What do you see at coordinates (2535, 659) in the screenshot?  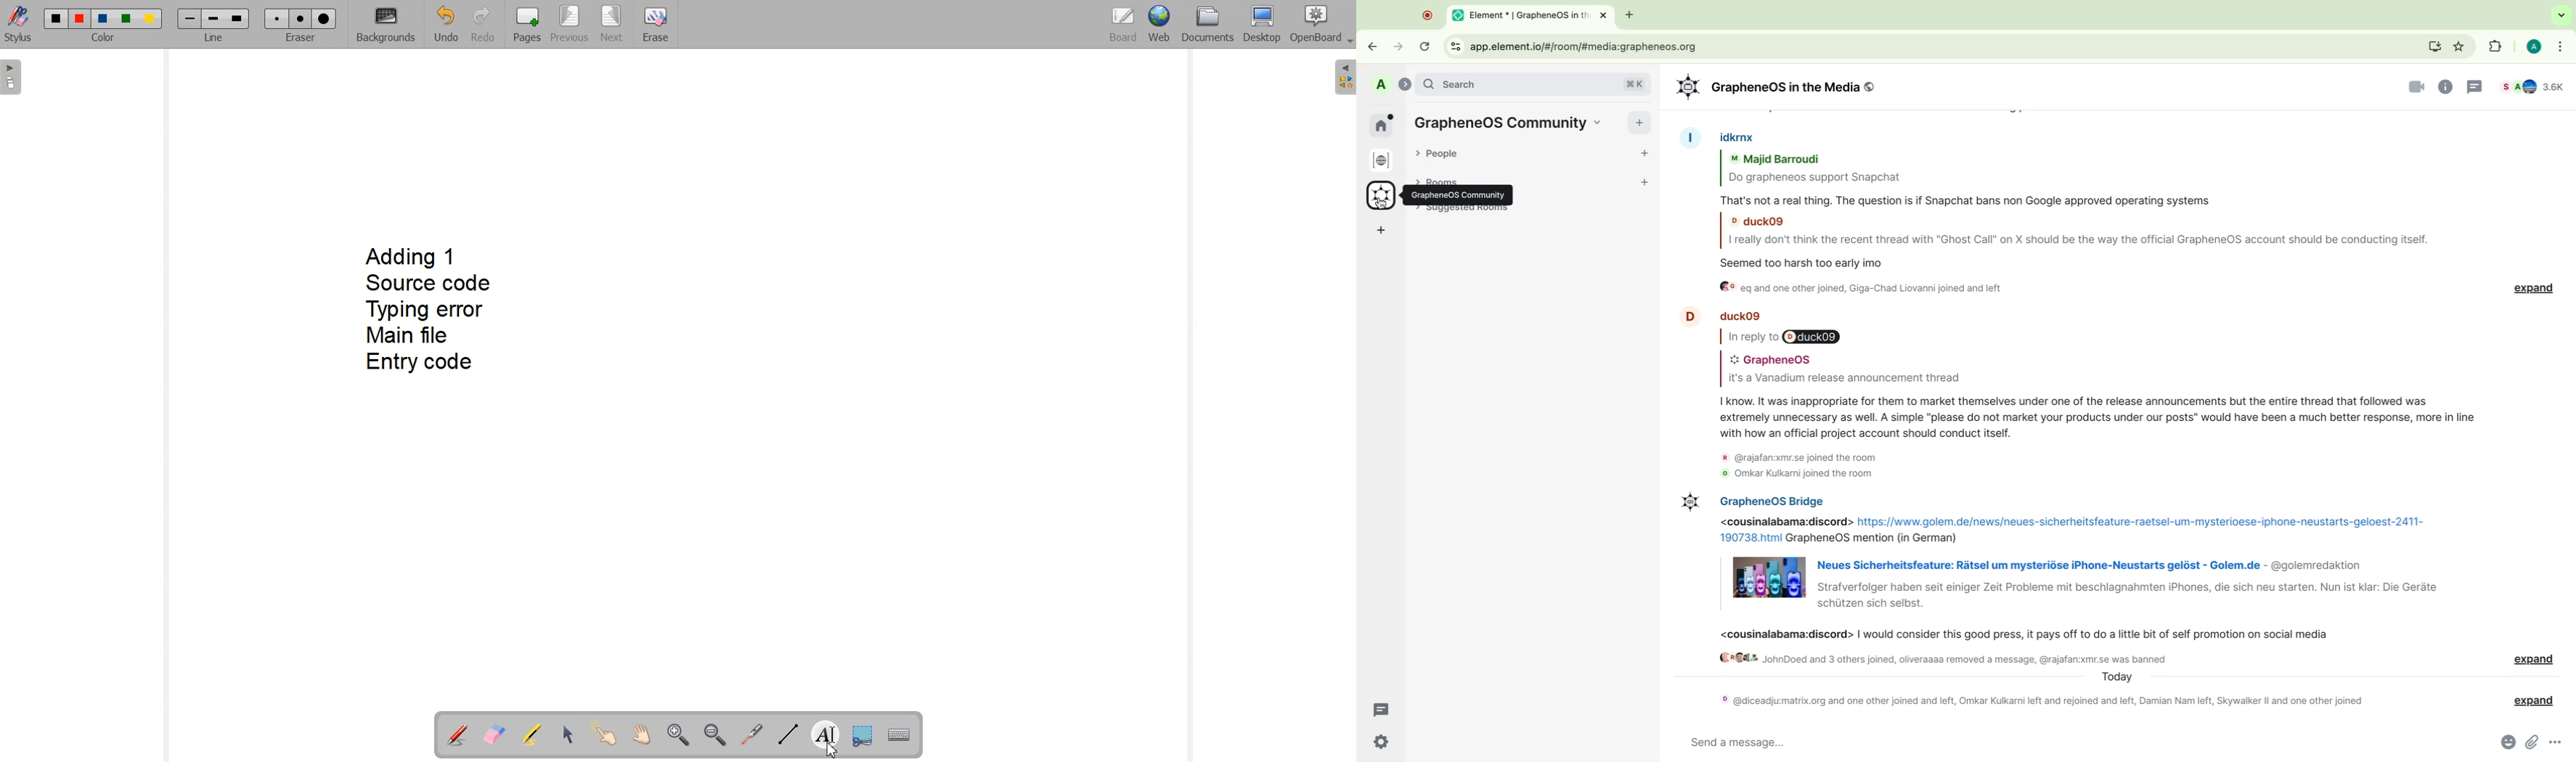 I see `expand` at bounding box center [2535, 659].